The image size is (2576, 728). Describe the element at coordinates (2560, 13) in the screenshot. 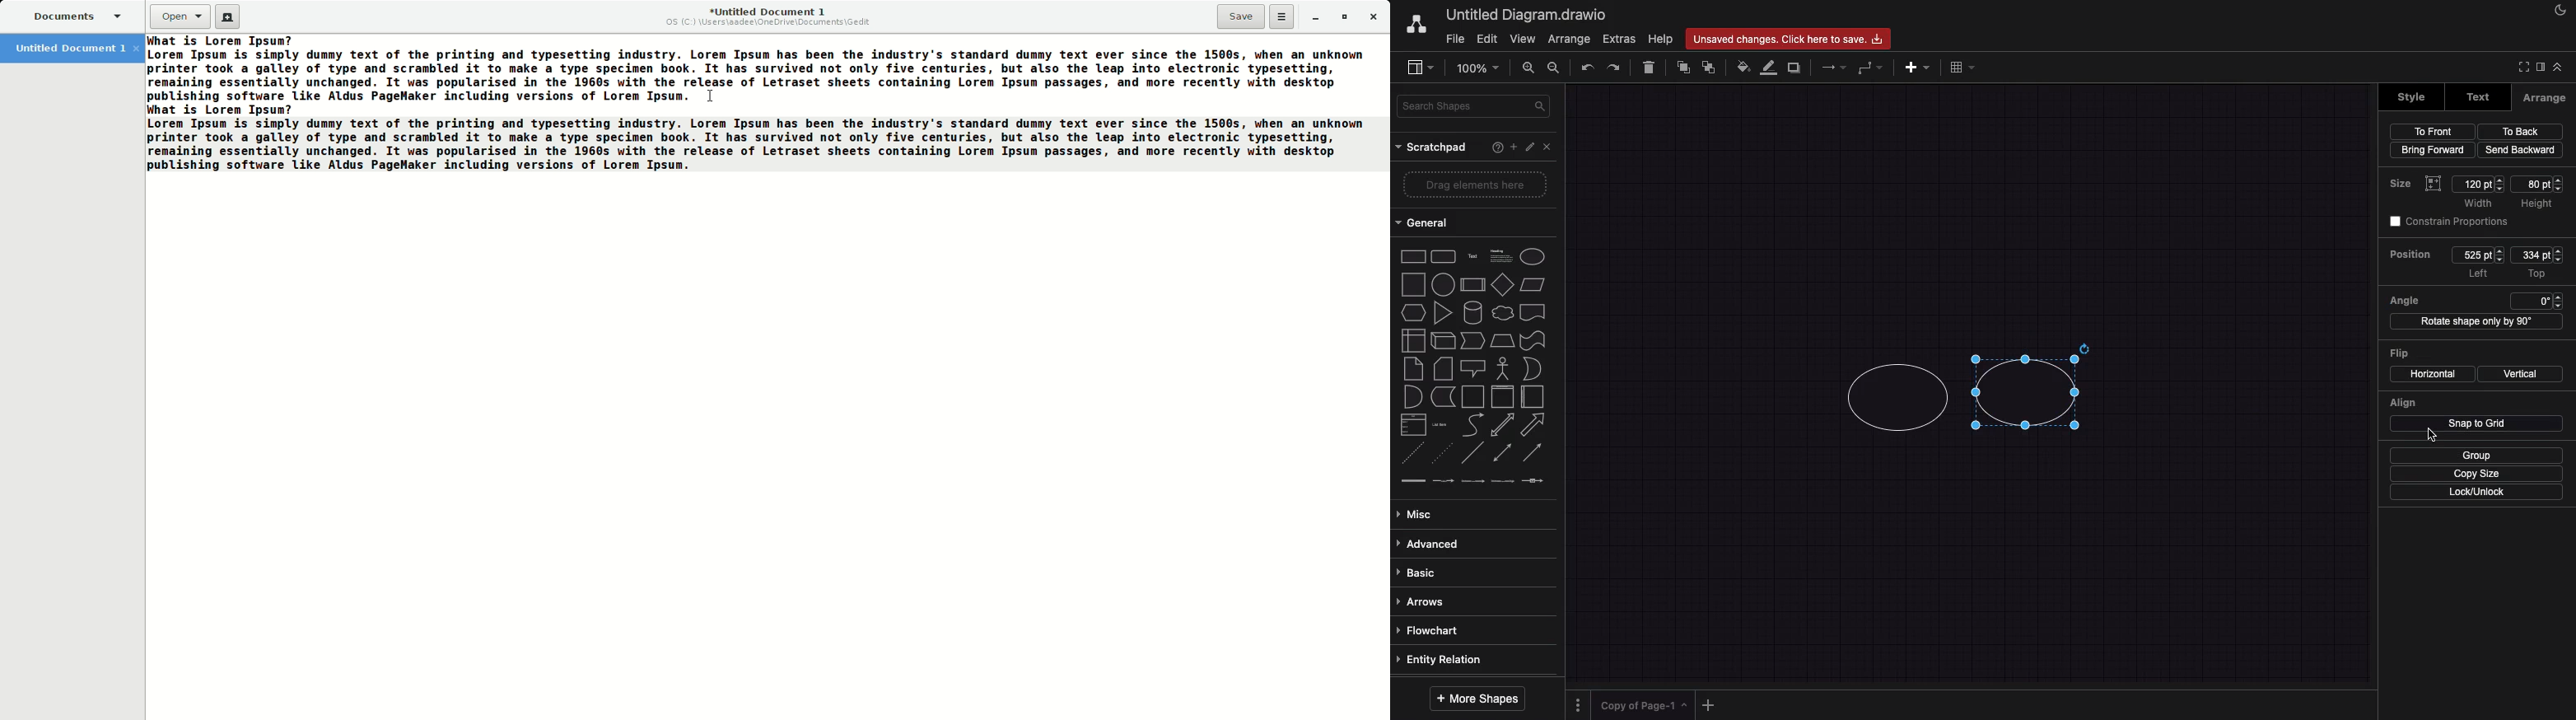

I see `appearance ` at that location.